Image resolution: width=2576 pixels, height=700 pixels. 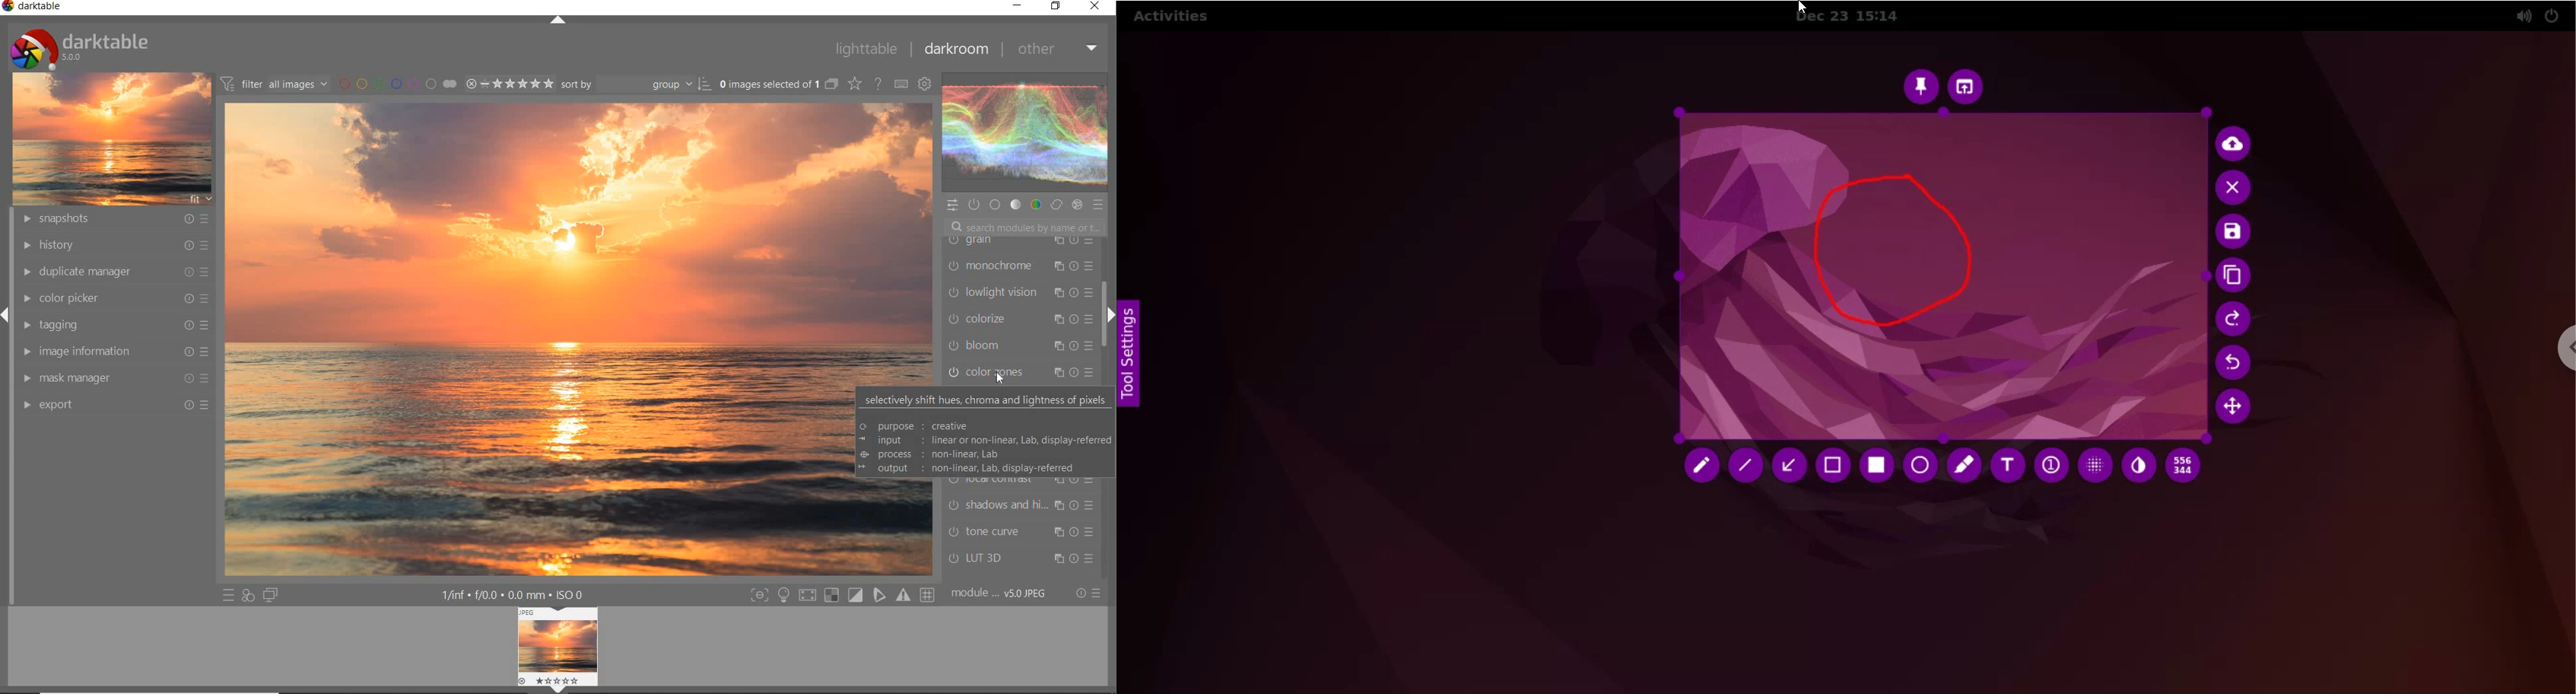 What do you see at coordinates (116, 351) in the screenshot?
I see `IMAGE INFORMATION` at bounding box center [116, 351].